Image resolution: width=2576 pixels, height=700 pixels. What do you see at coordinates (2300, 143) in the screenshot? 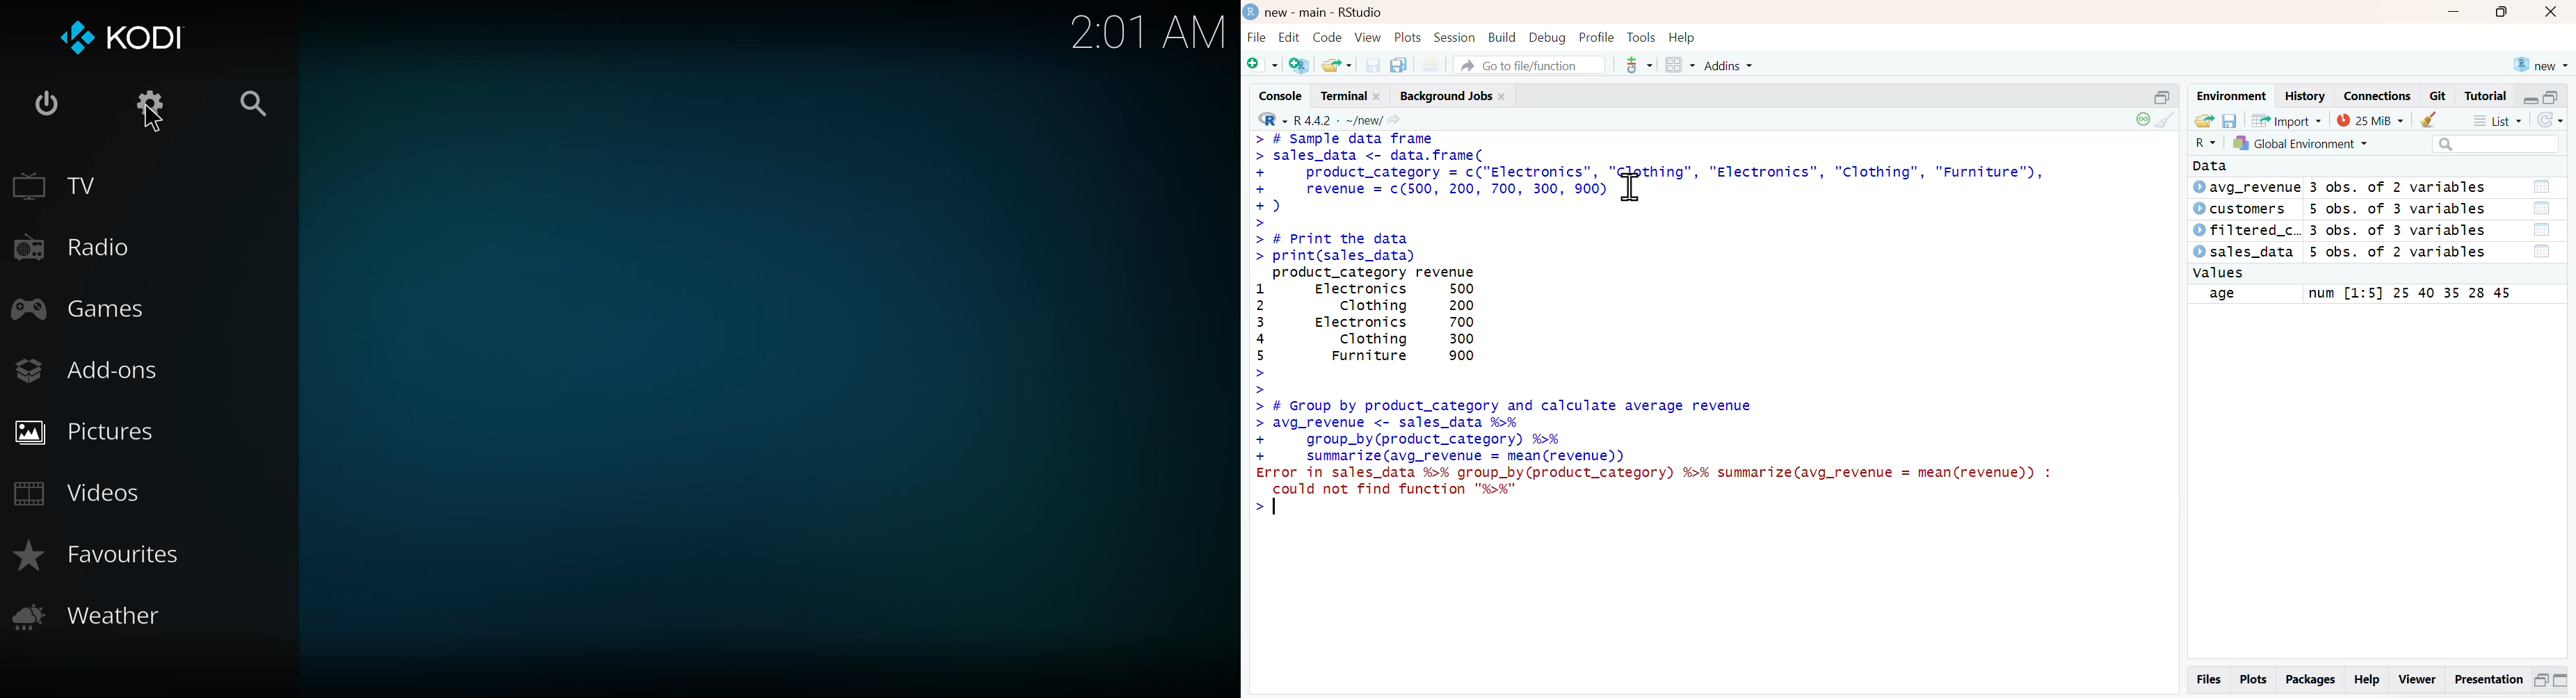
I see `Select Environment - Global Environment` at bounding box center [2300, 143].